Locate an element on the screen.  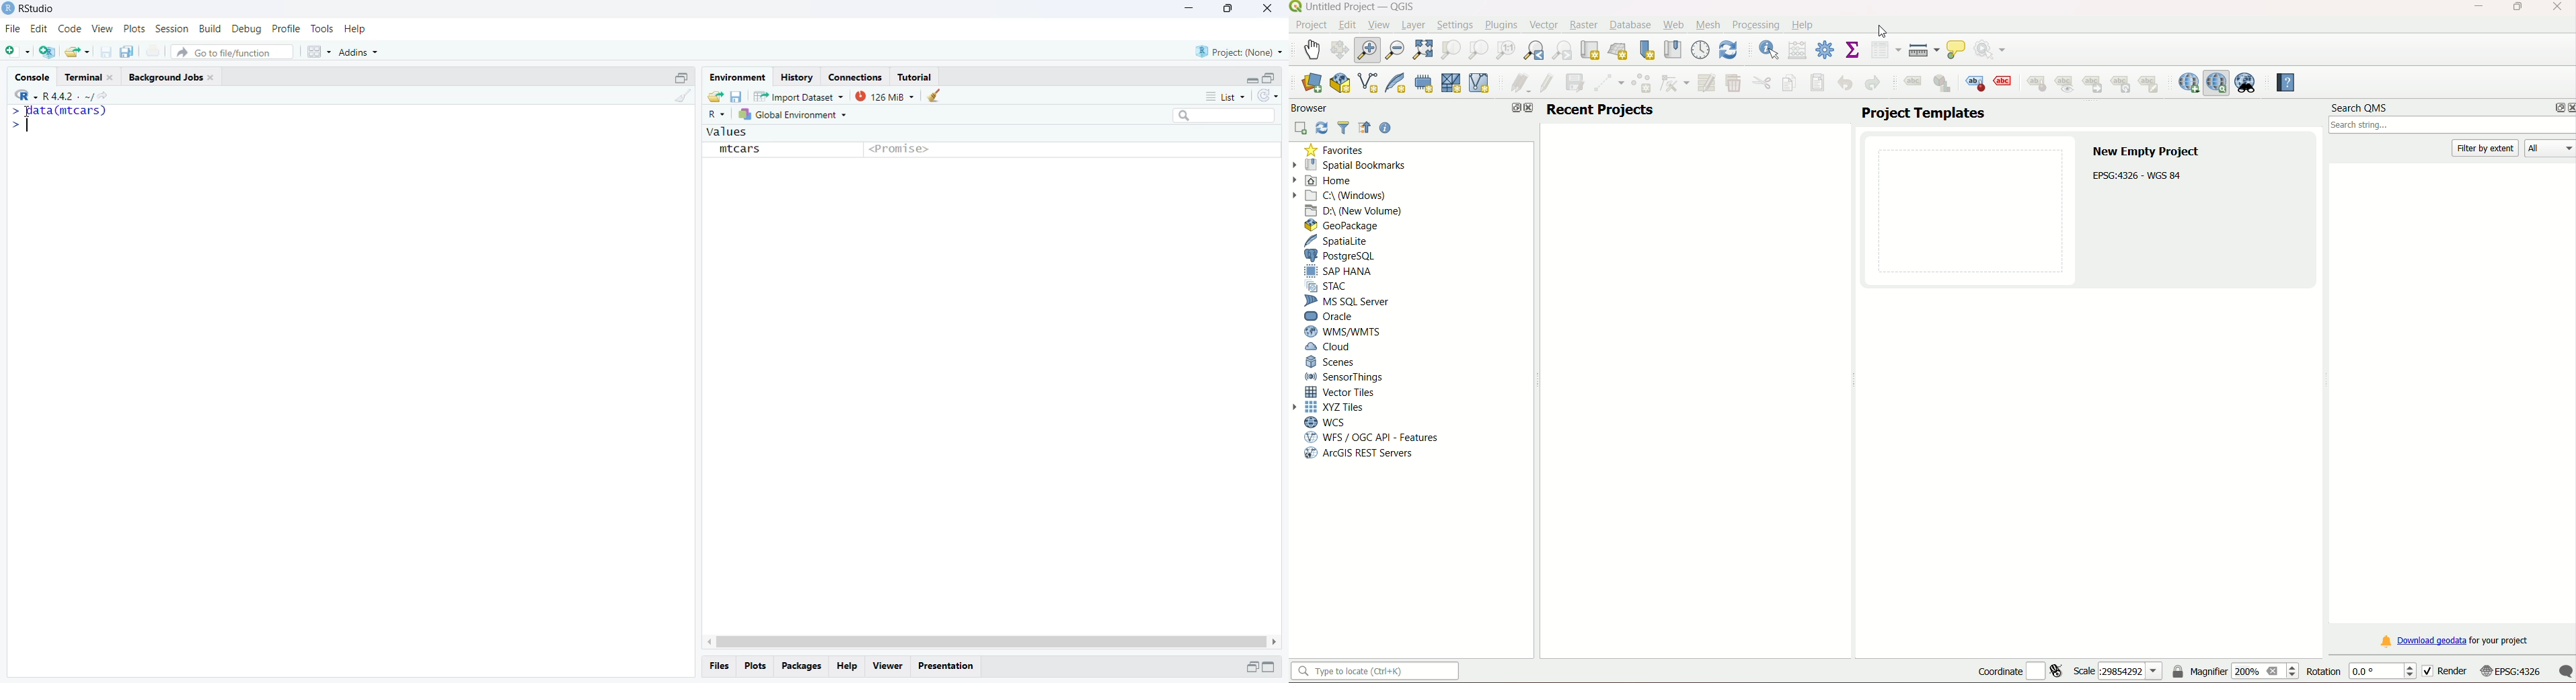
C:\ (windows) is located at coordinates (1349, 195).